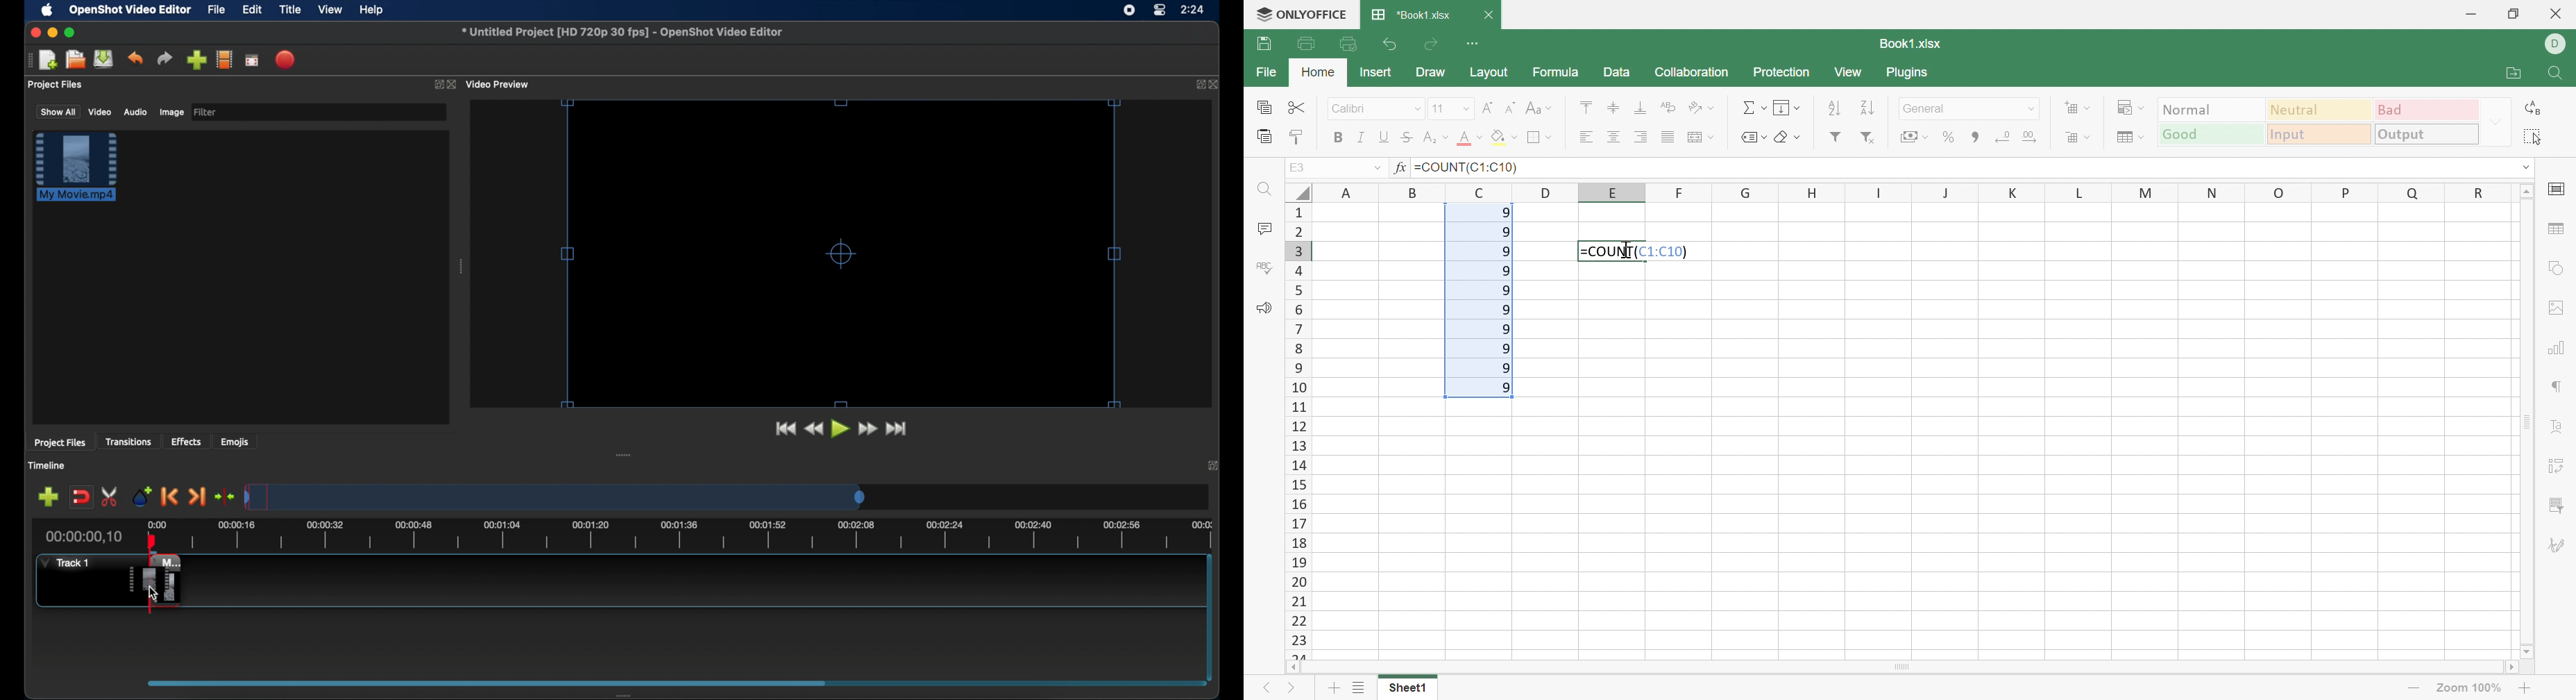 This screenshot has height=700, width=2576. What do you see at coordinates (1754, 108) in the screenshot?
I see `Summation` at bounding box center [1754, 108].